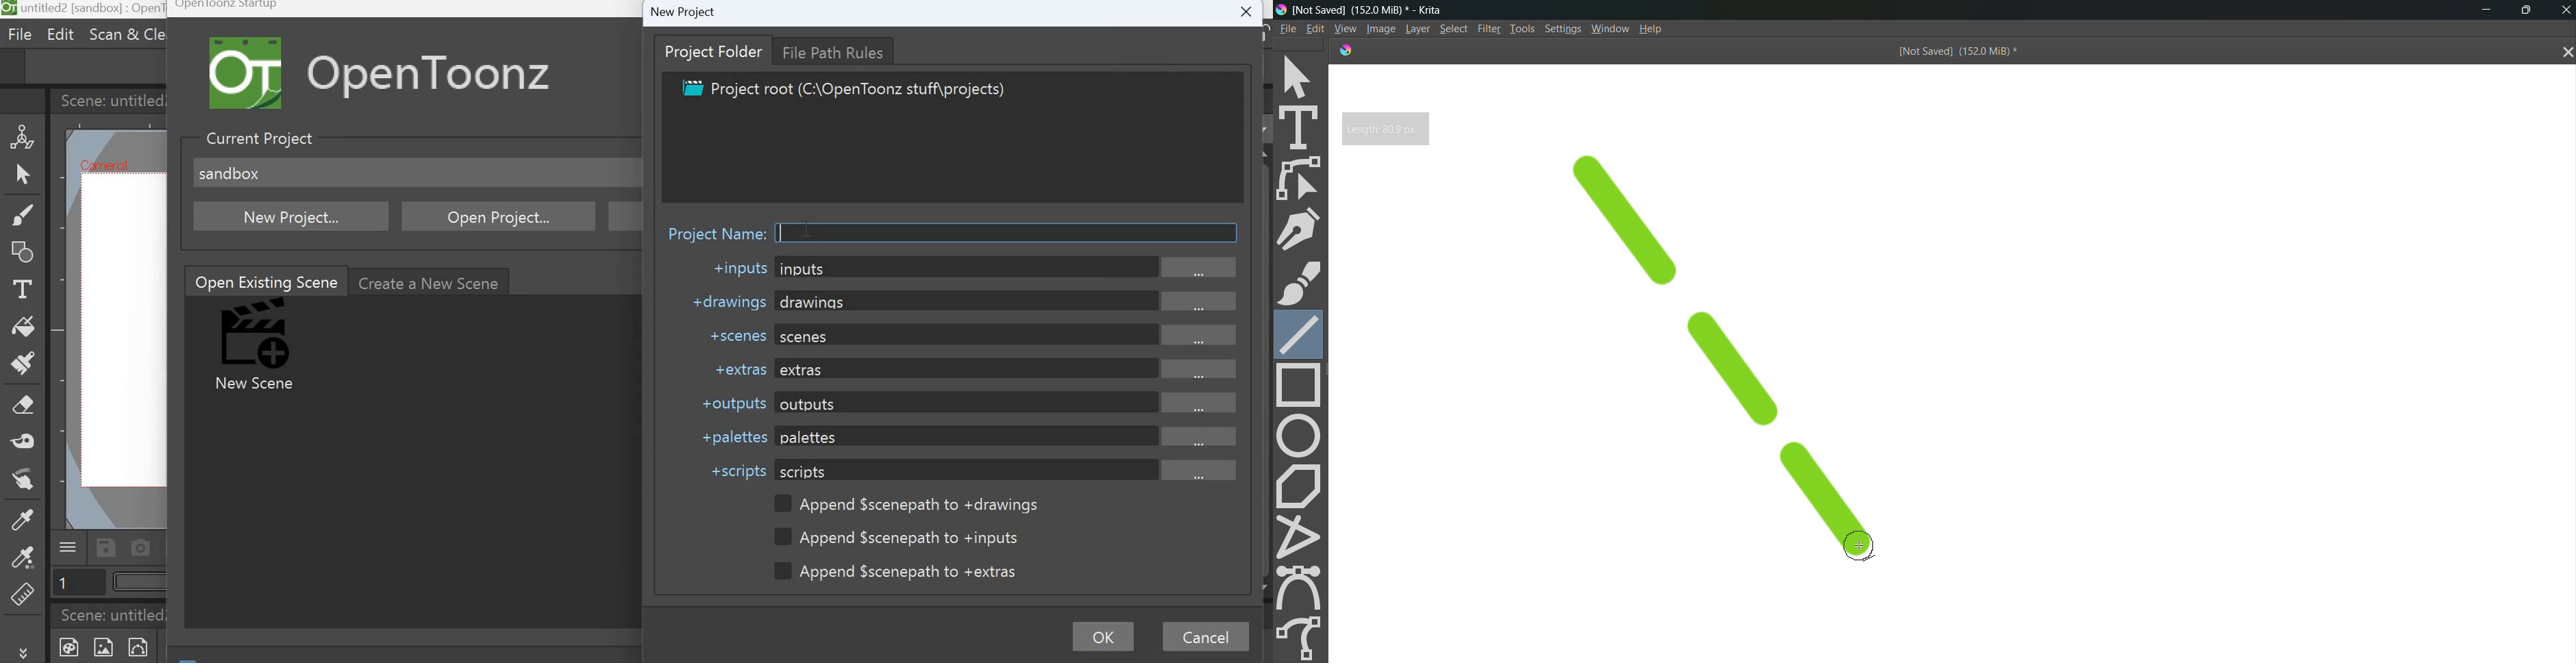 Image resolution: width=2576 pixels, height=672 pixels. I want to click on Capture, so click(143, 547).